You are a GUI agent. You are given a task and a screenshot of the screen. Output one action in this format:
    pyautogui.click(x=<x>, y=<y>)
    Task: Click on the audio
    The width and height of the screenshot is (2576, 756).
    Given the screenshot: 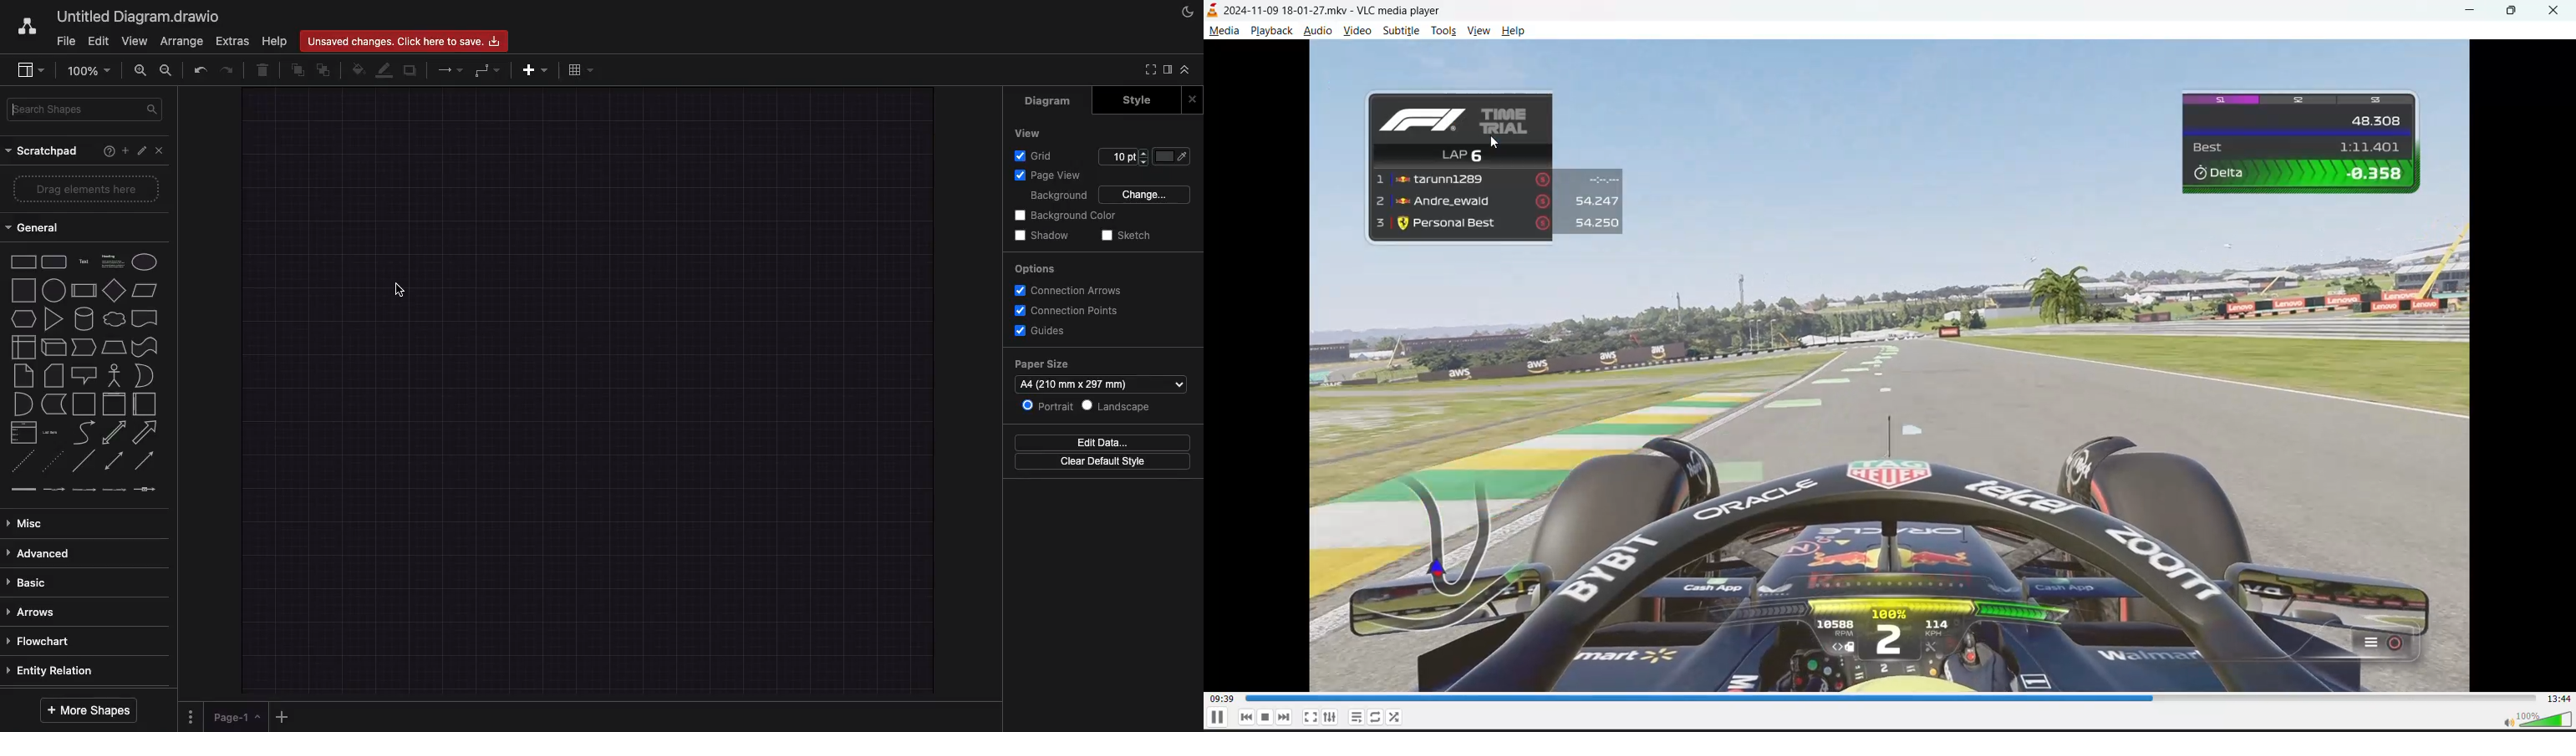 What is the action you would take?
    pyautogui.click(x=1318, y=33)
    